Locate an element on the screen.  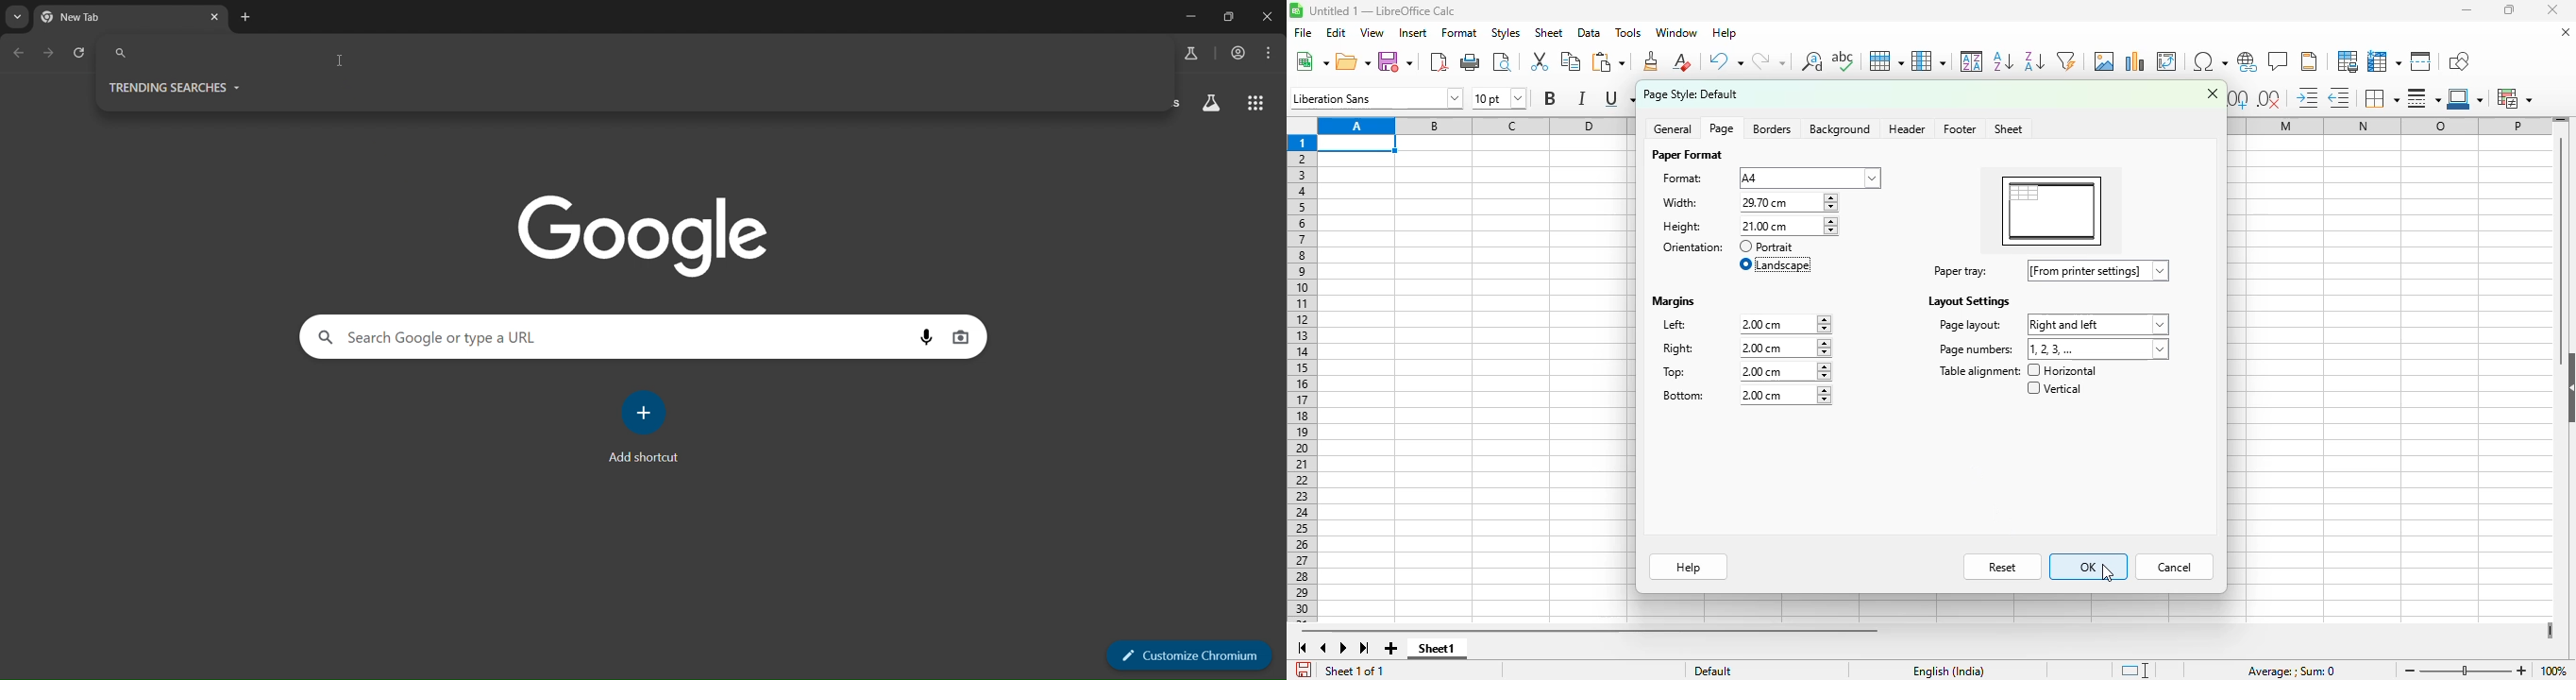
export directly as PDF is located at coordinates (1440, 61).